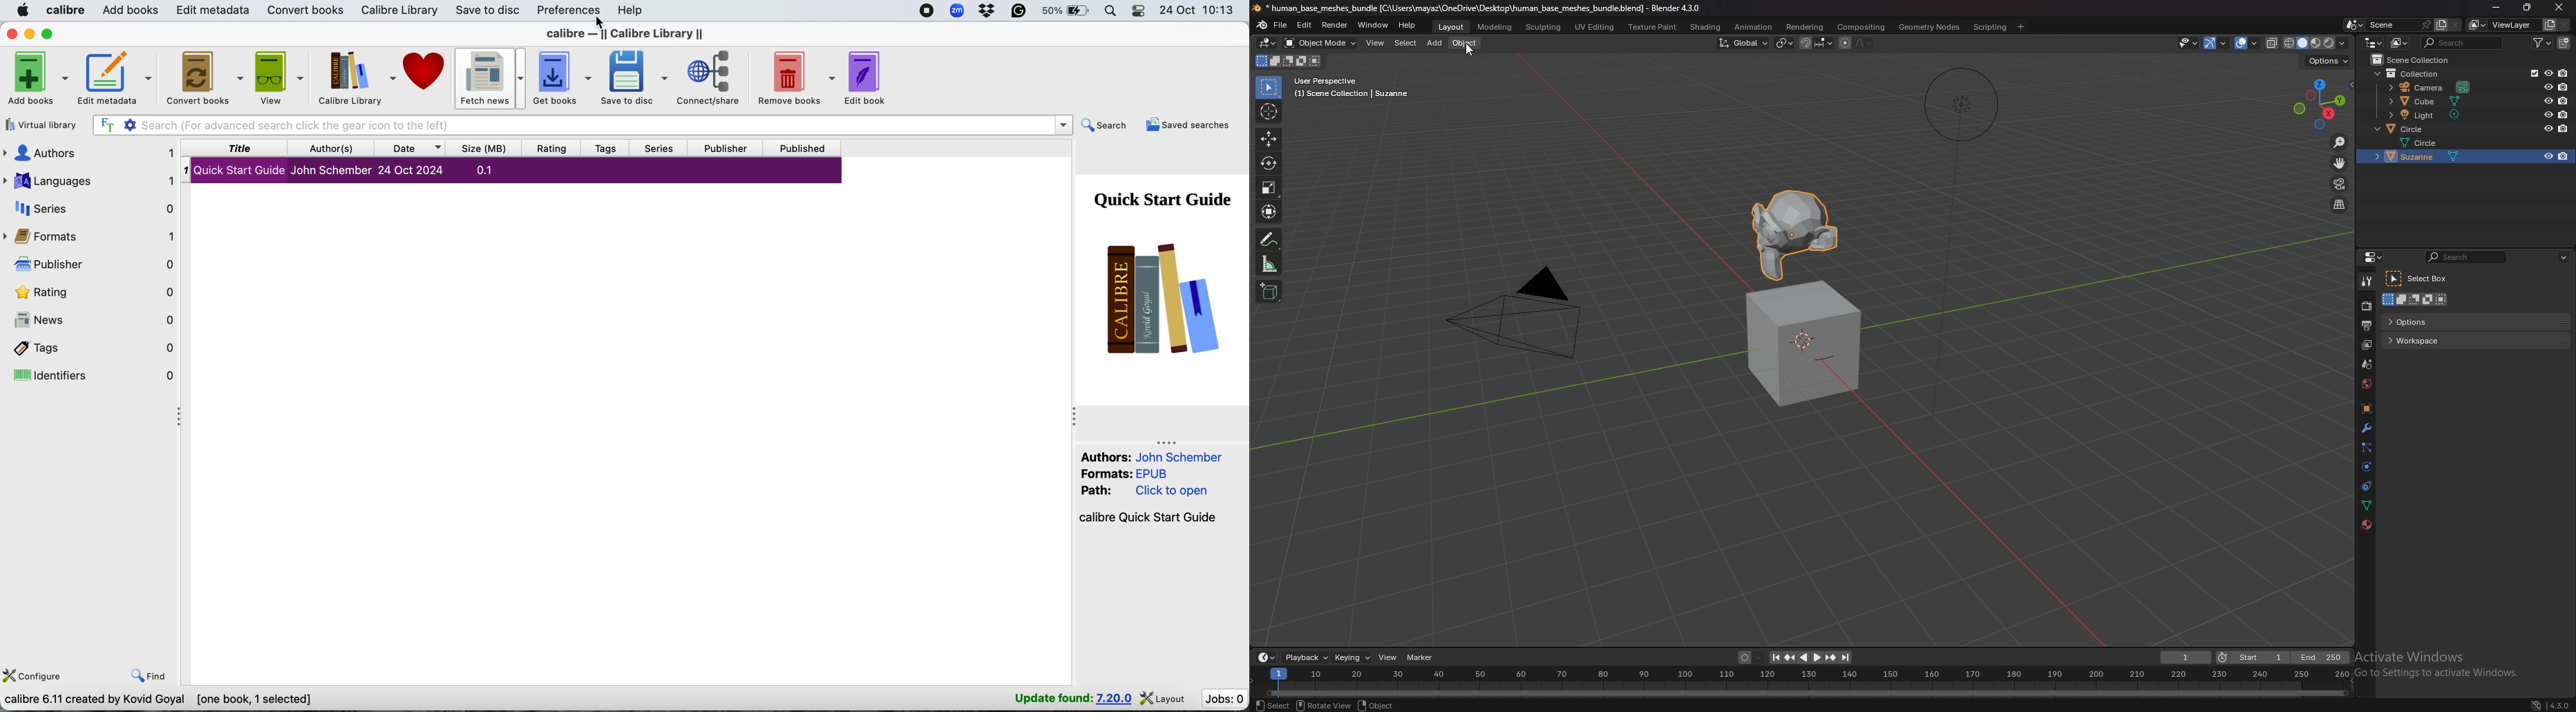 The image size is (2576, 728). I want to click on add workspace, so click(2022, 26).